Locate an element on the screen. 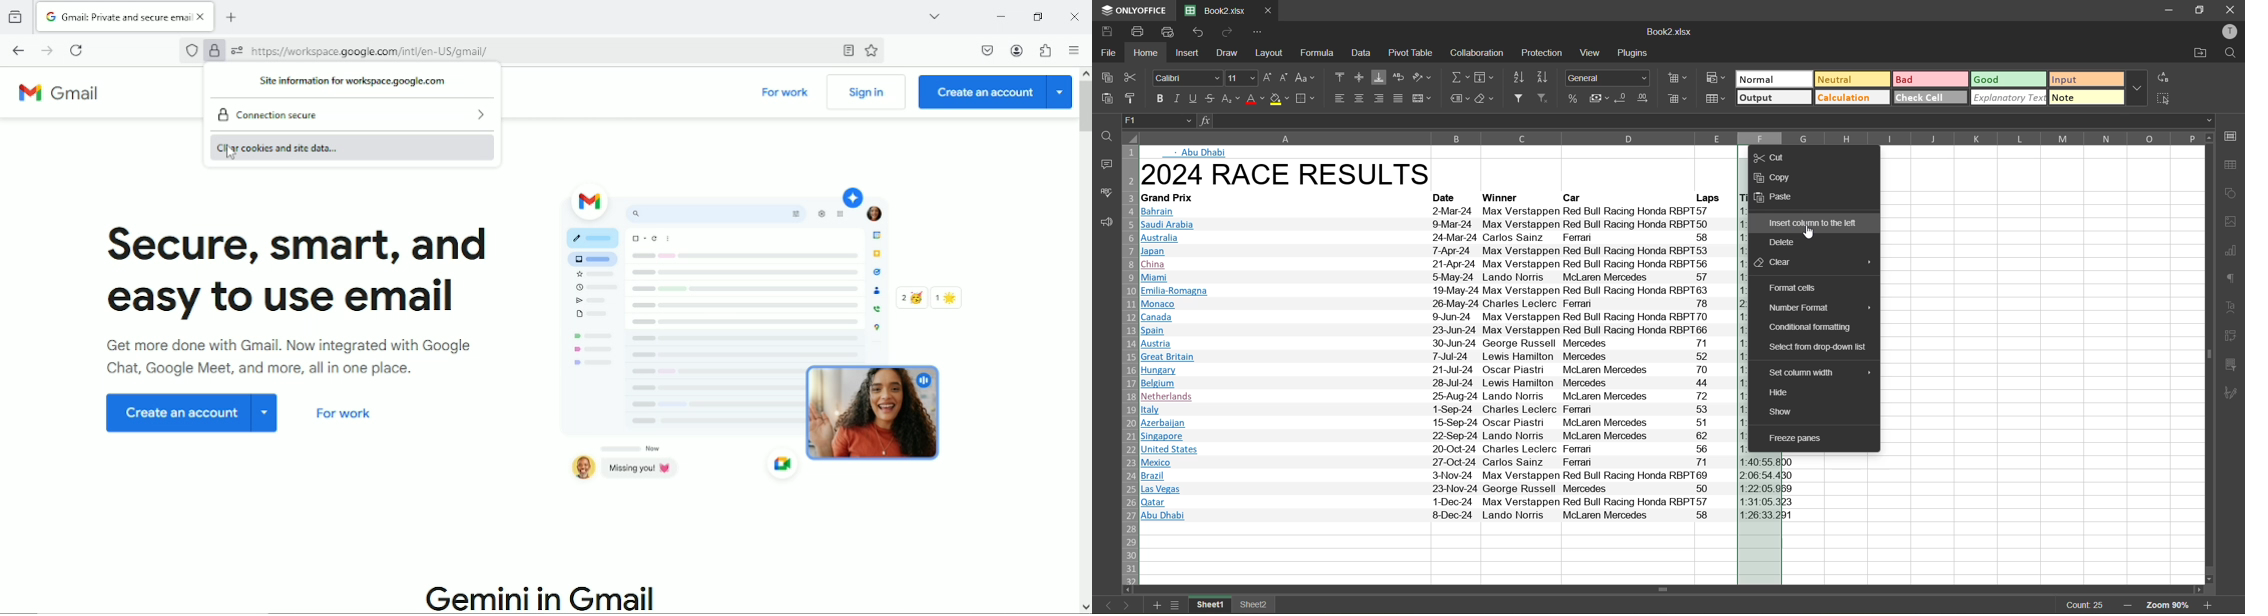 The height and width of the screenshot is (616, 2268). italic is located at coordinates (1178, 97).